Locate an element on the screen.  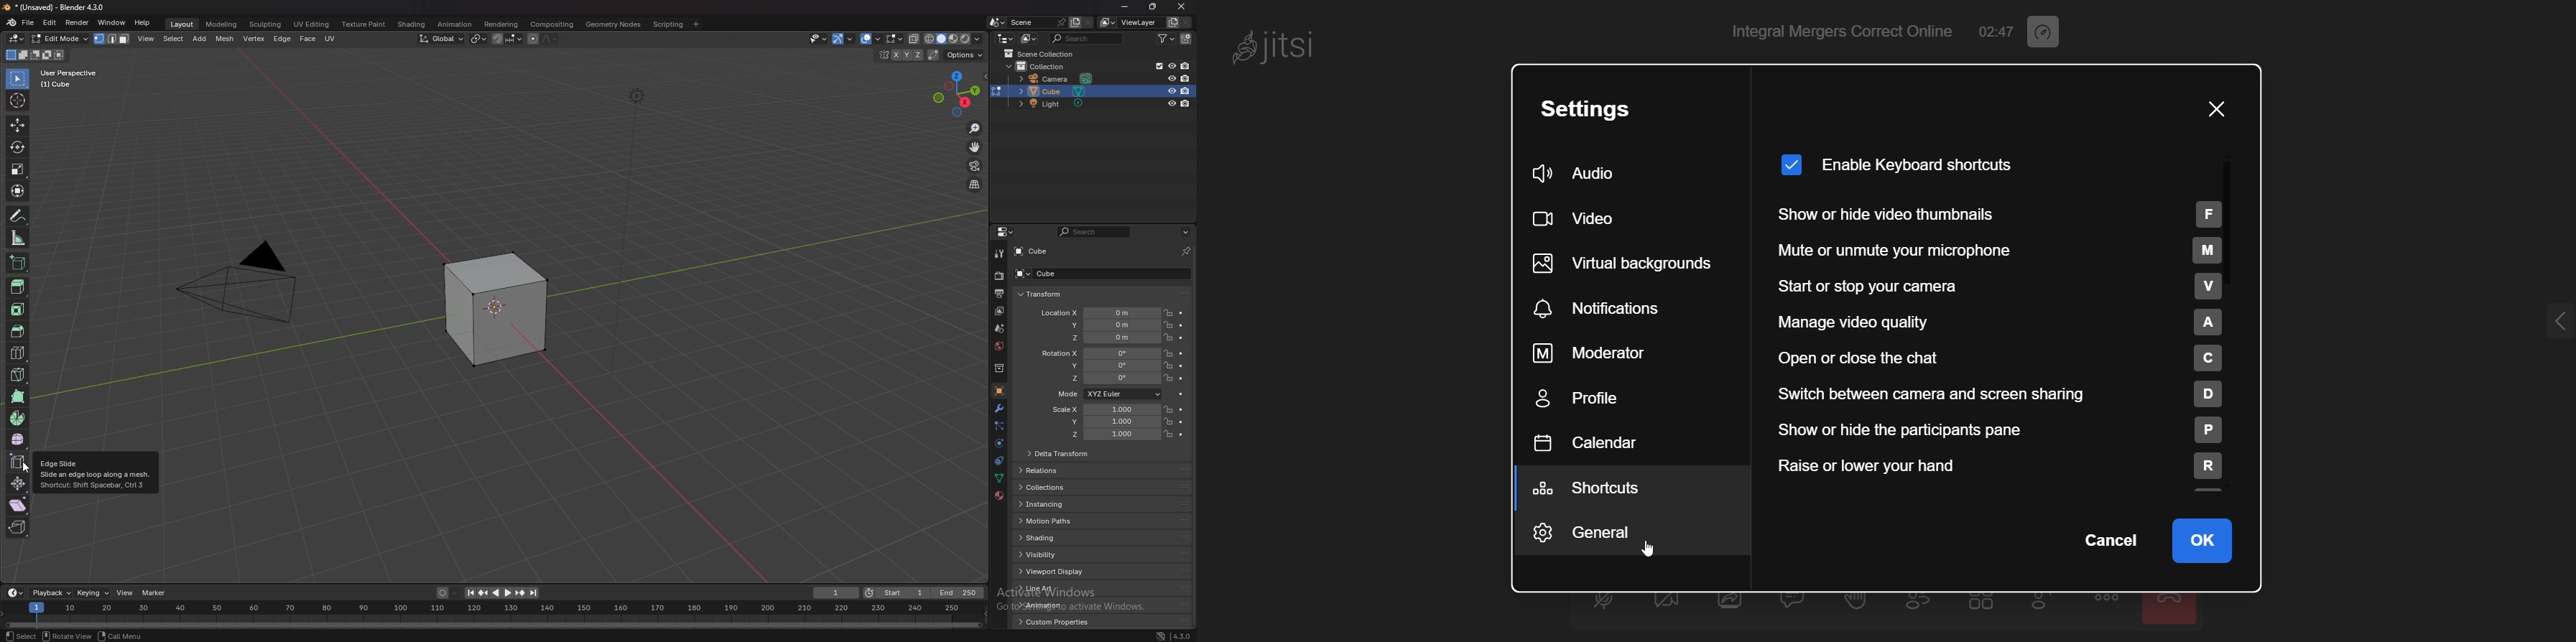
bevel is located at coordinates (16, 331).